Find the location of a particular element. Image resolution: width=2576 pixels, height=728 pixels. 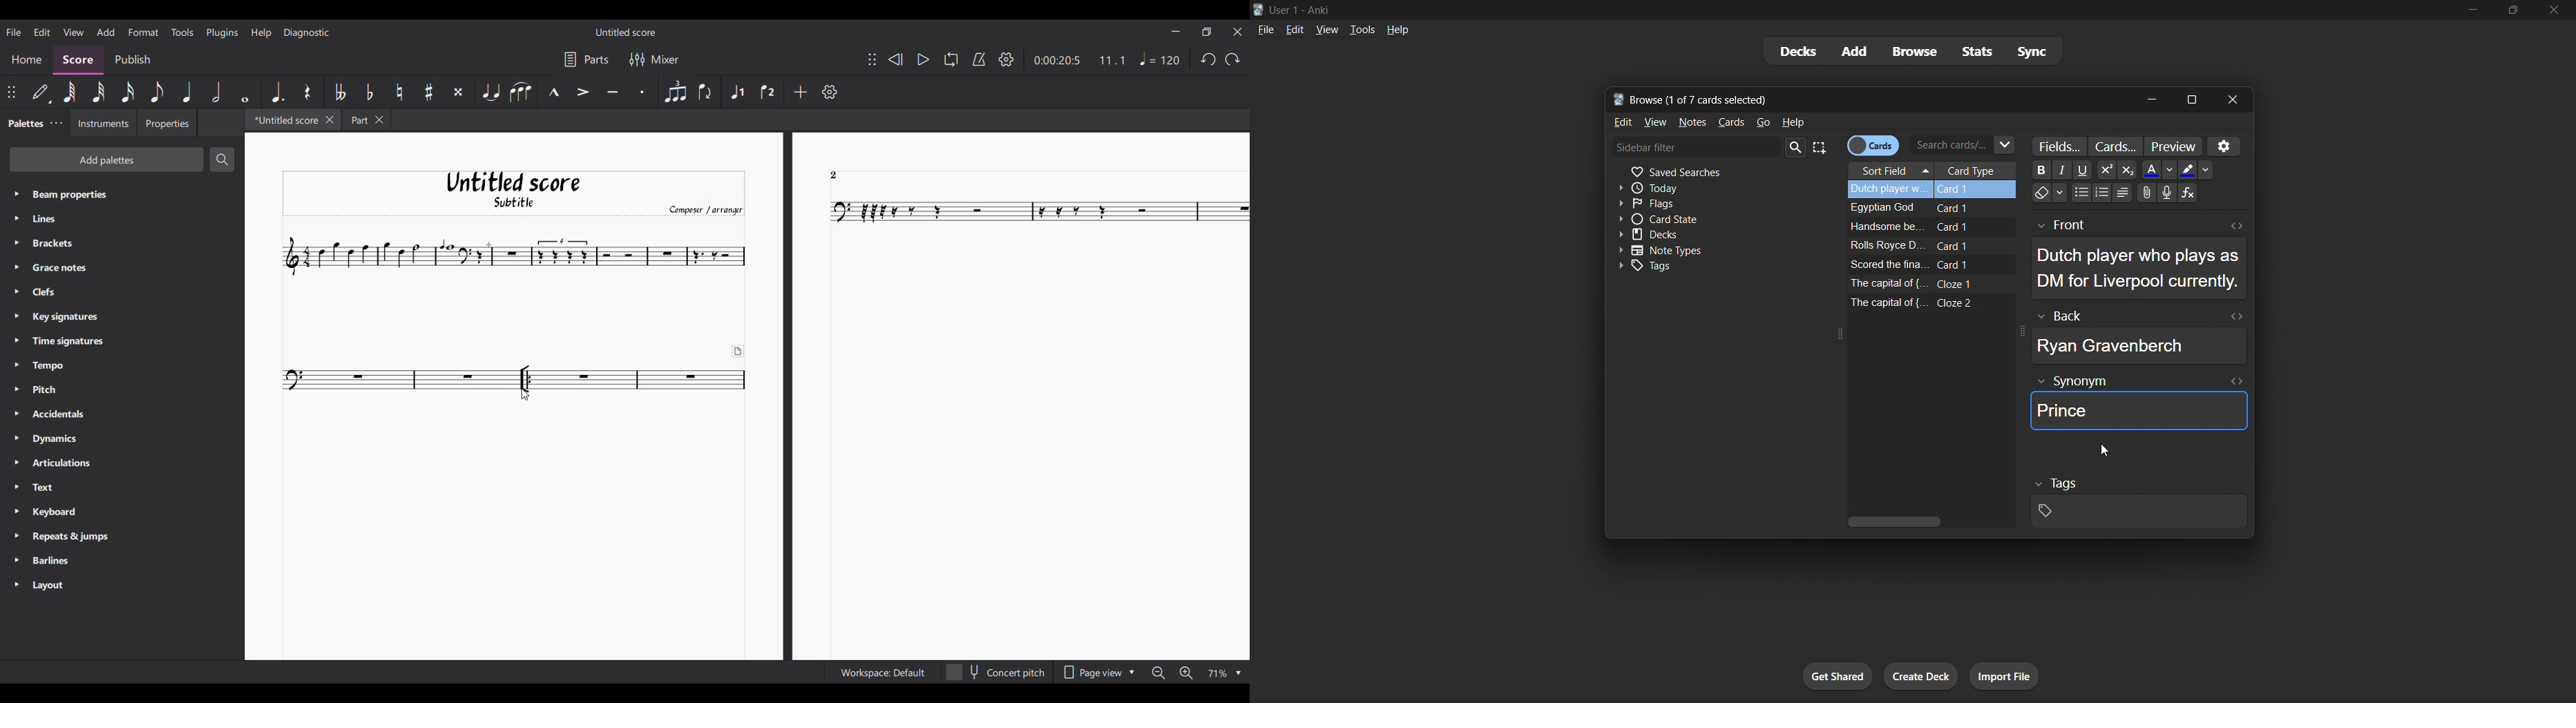

Exponential is located at coordinates (2126, 168).